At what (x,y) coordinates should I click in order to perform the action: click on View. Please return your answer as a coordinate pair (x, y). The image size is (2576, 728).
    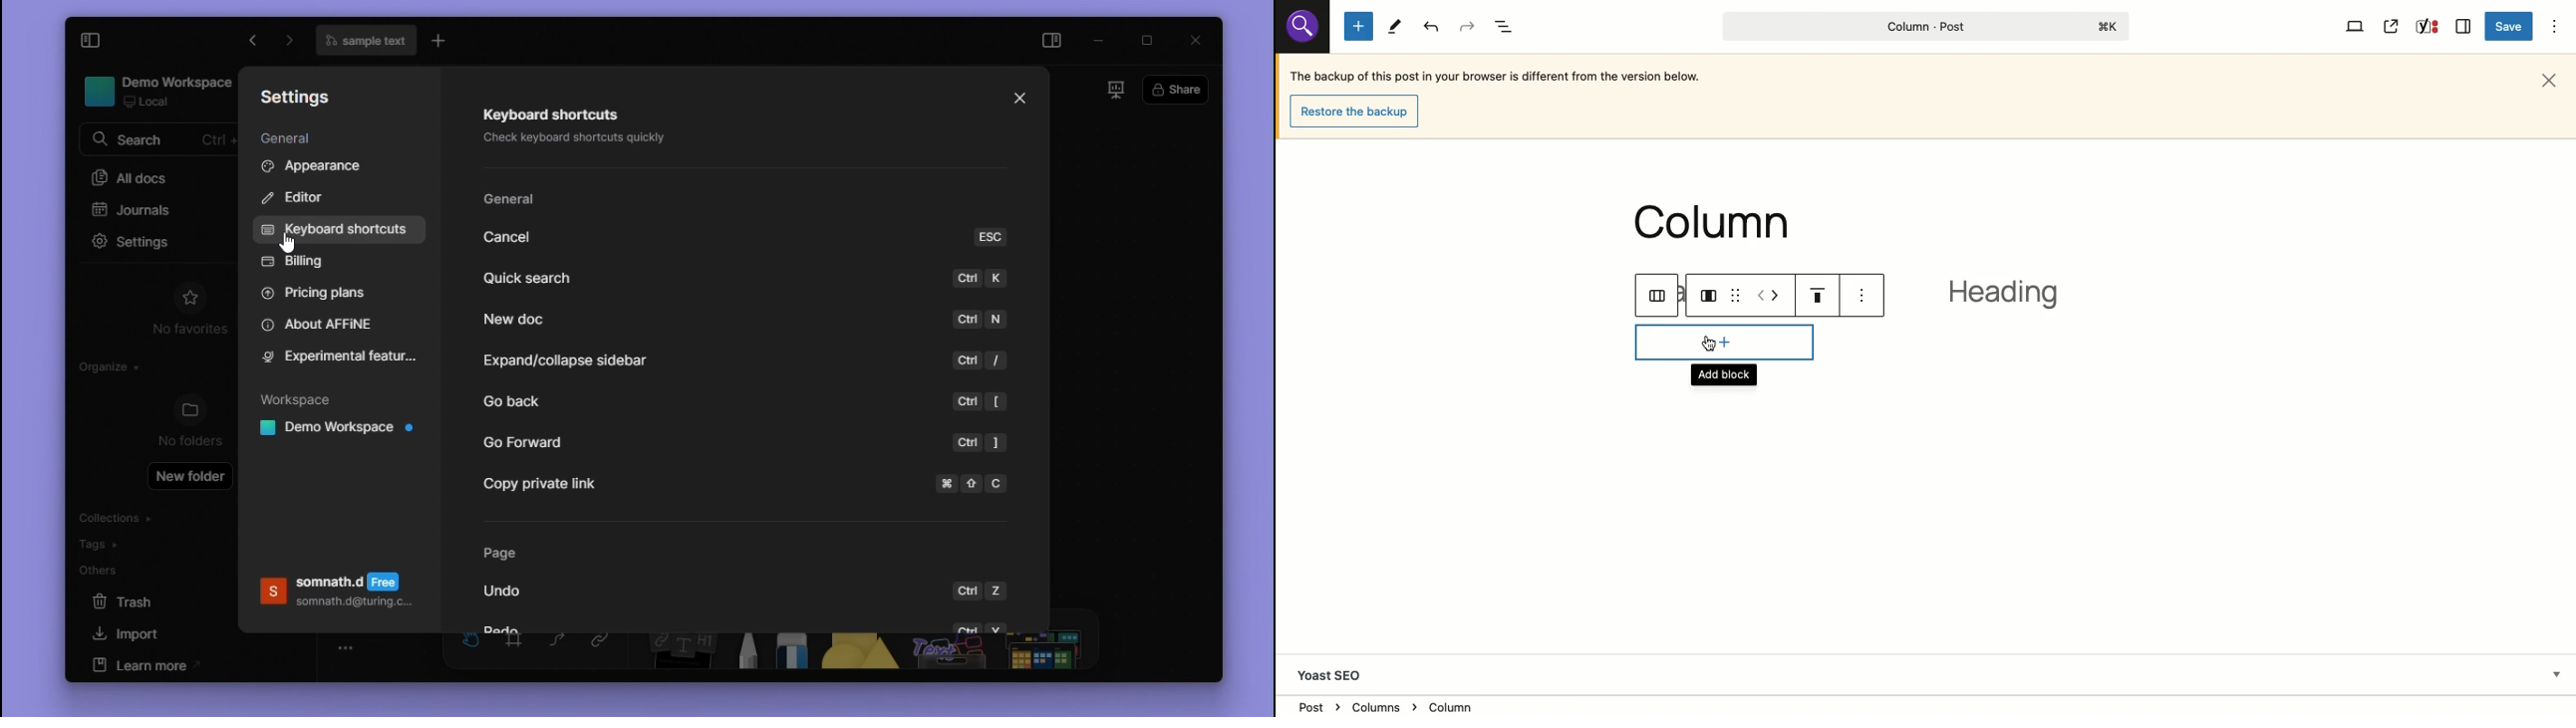
    Looking at the image, I should click on (2356, 25).